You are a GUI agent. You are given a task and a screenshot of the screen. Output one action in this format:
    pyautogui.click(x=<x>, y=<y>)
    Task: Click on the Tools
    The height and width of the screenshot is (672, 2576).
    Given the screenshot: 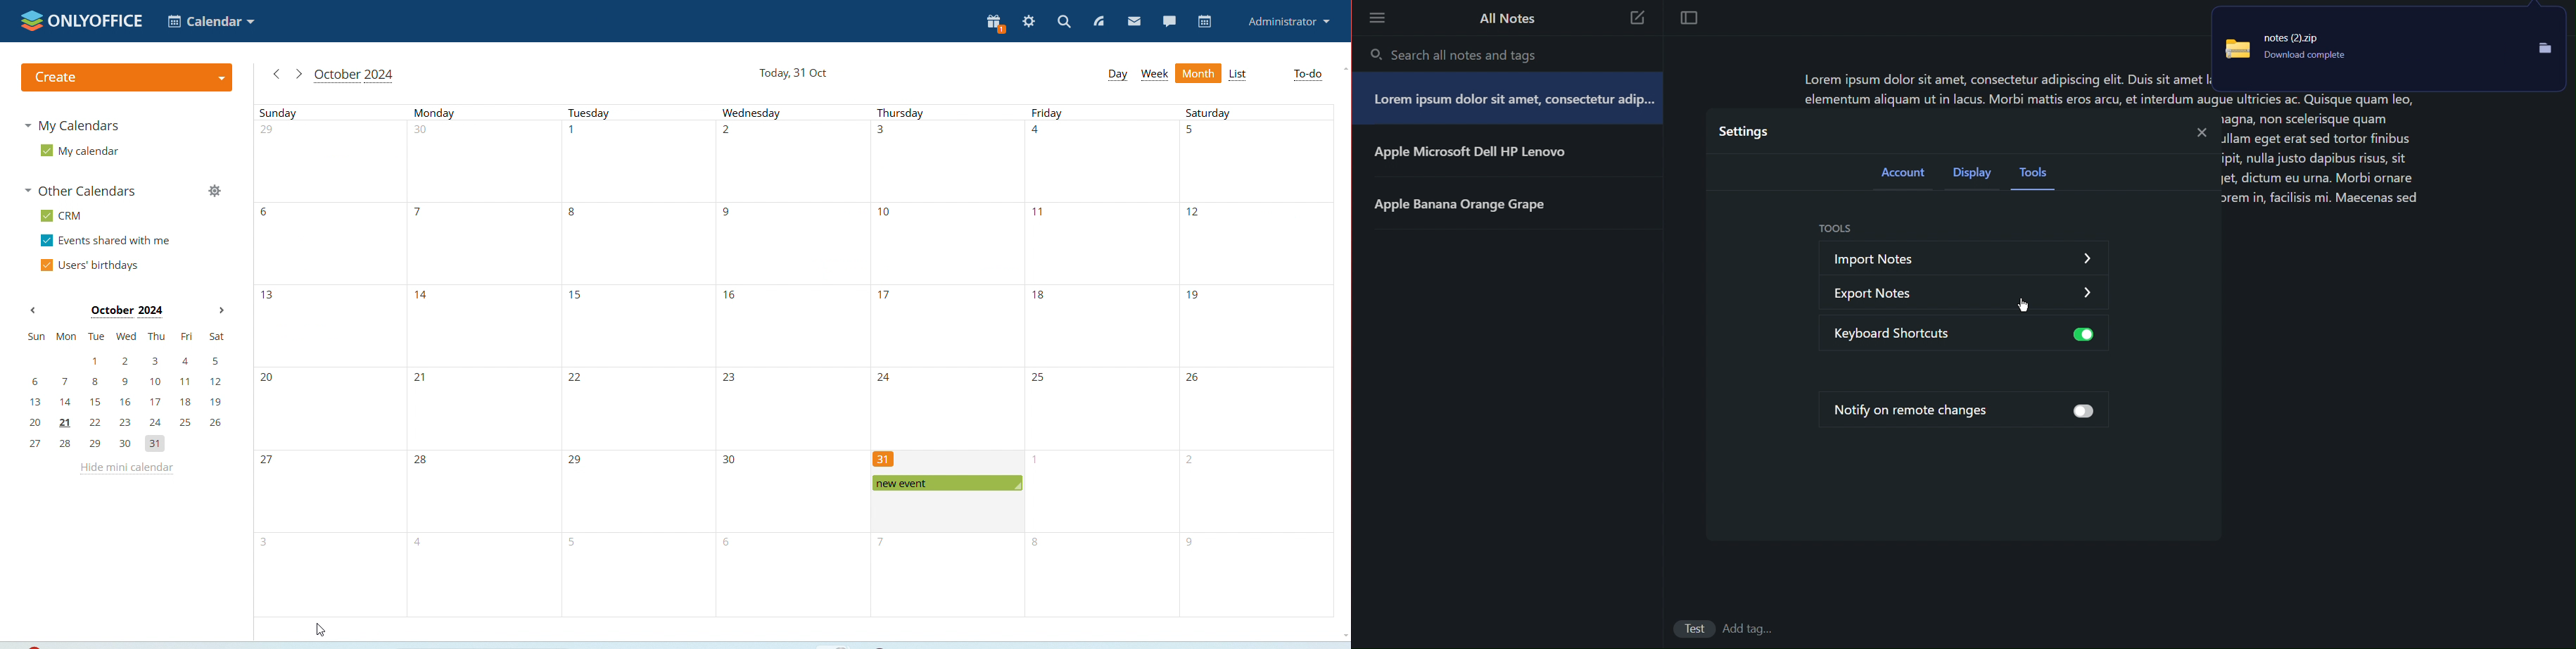 What is the action you would take?
    pyautogui.click(x=1834, y=229)
    